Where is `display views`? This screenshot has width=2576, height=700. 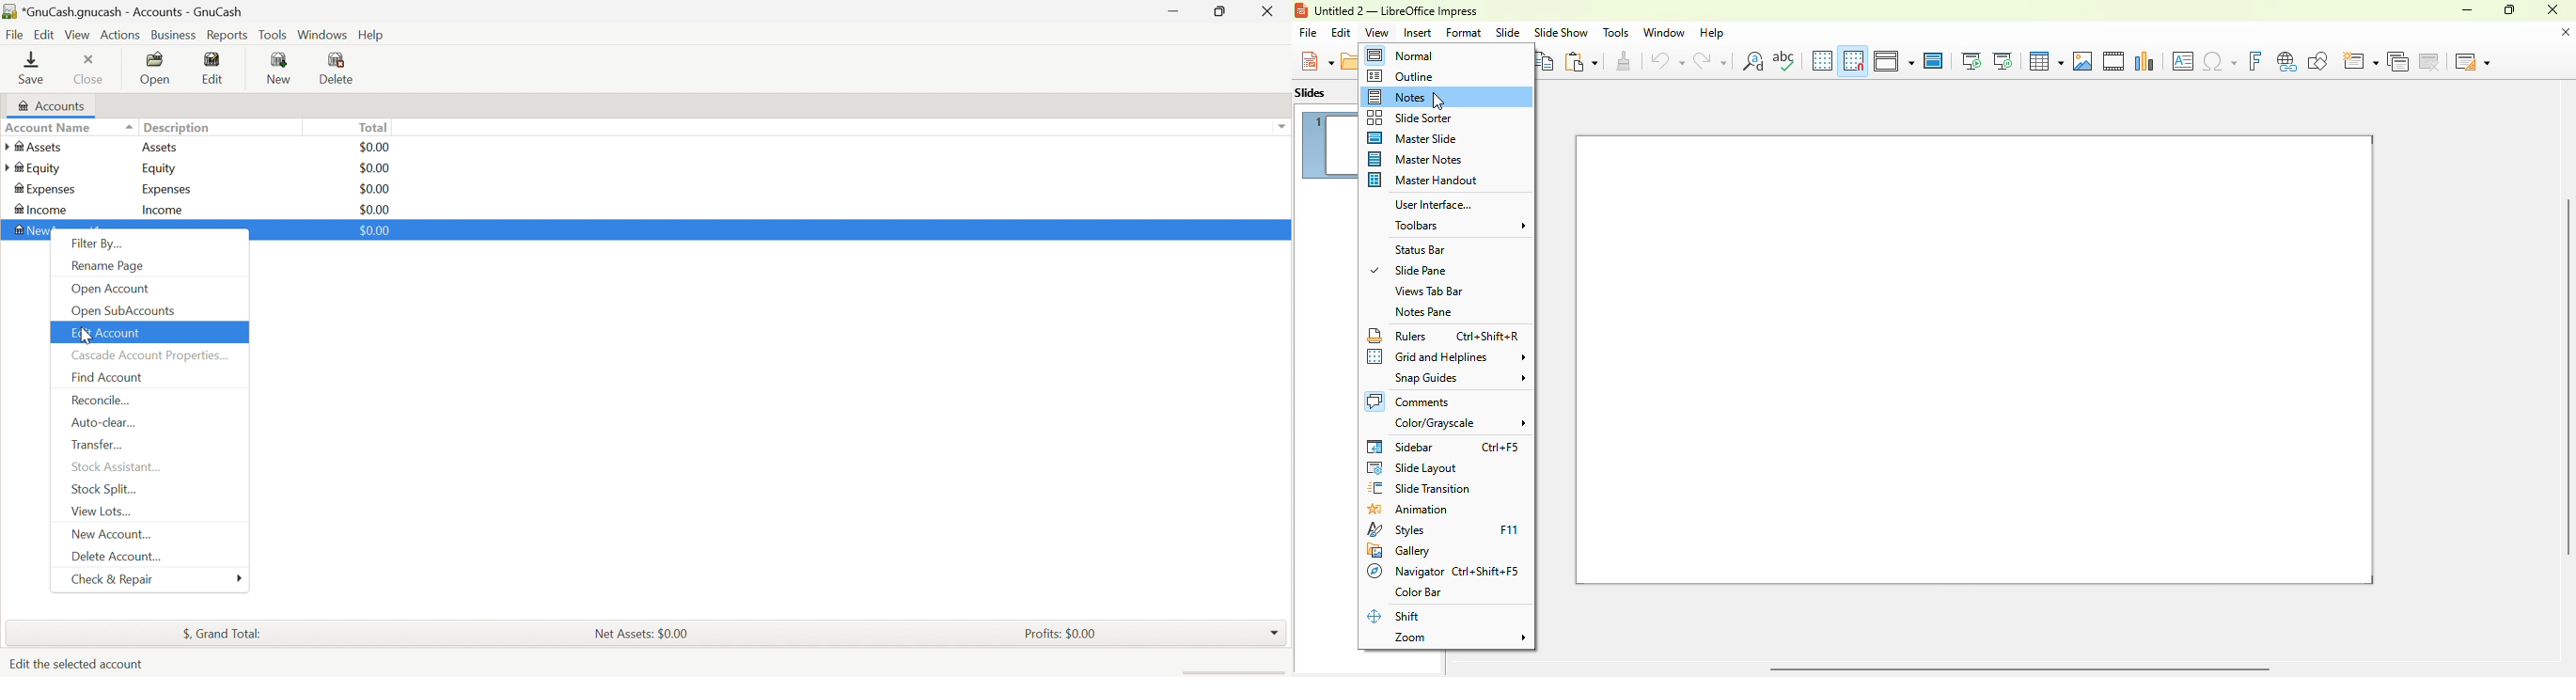 display views is located at coordinates (1893, 60).